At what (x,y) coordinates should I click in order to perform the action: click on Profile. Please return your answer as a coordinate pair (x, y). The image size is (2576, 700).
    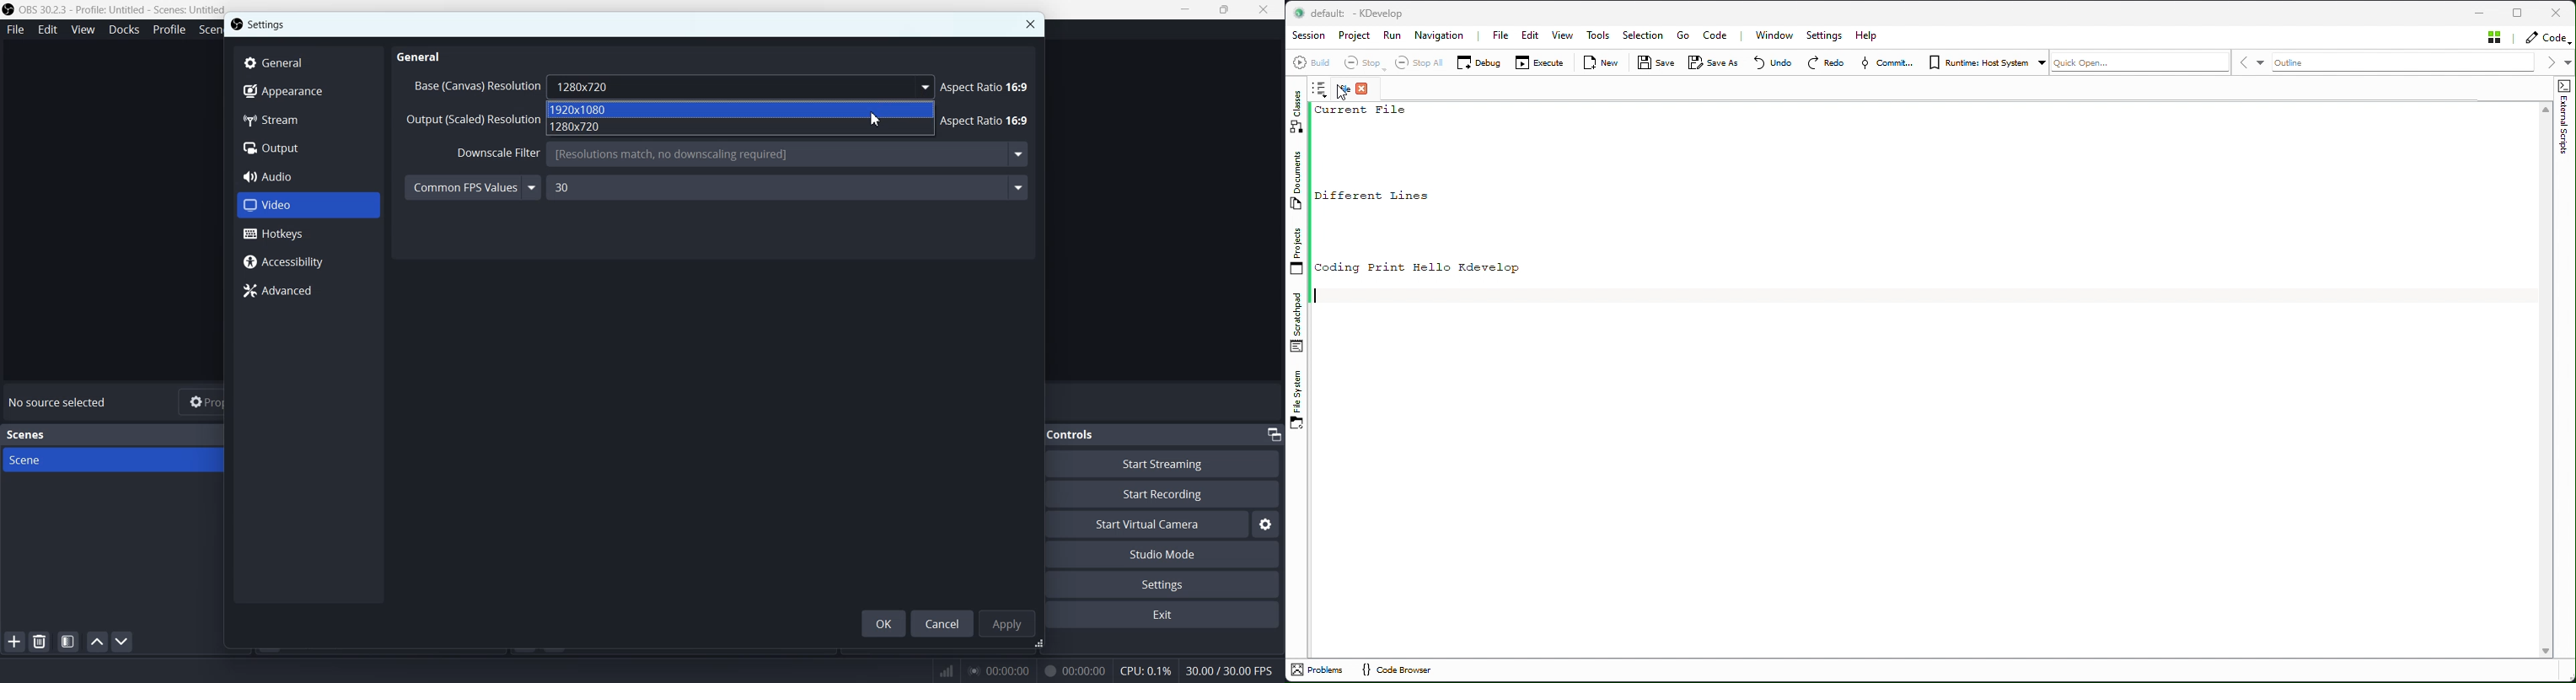
    Looking at the image, I should click on (169, 29).